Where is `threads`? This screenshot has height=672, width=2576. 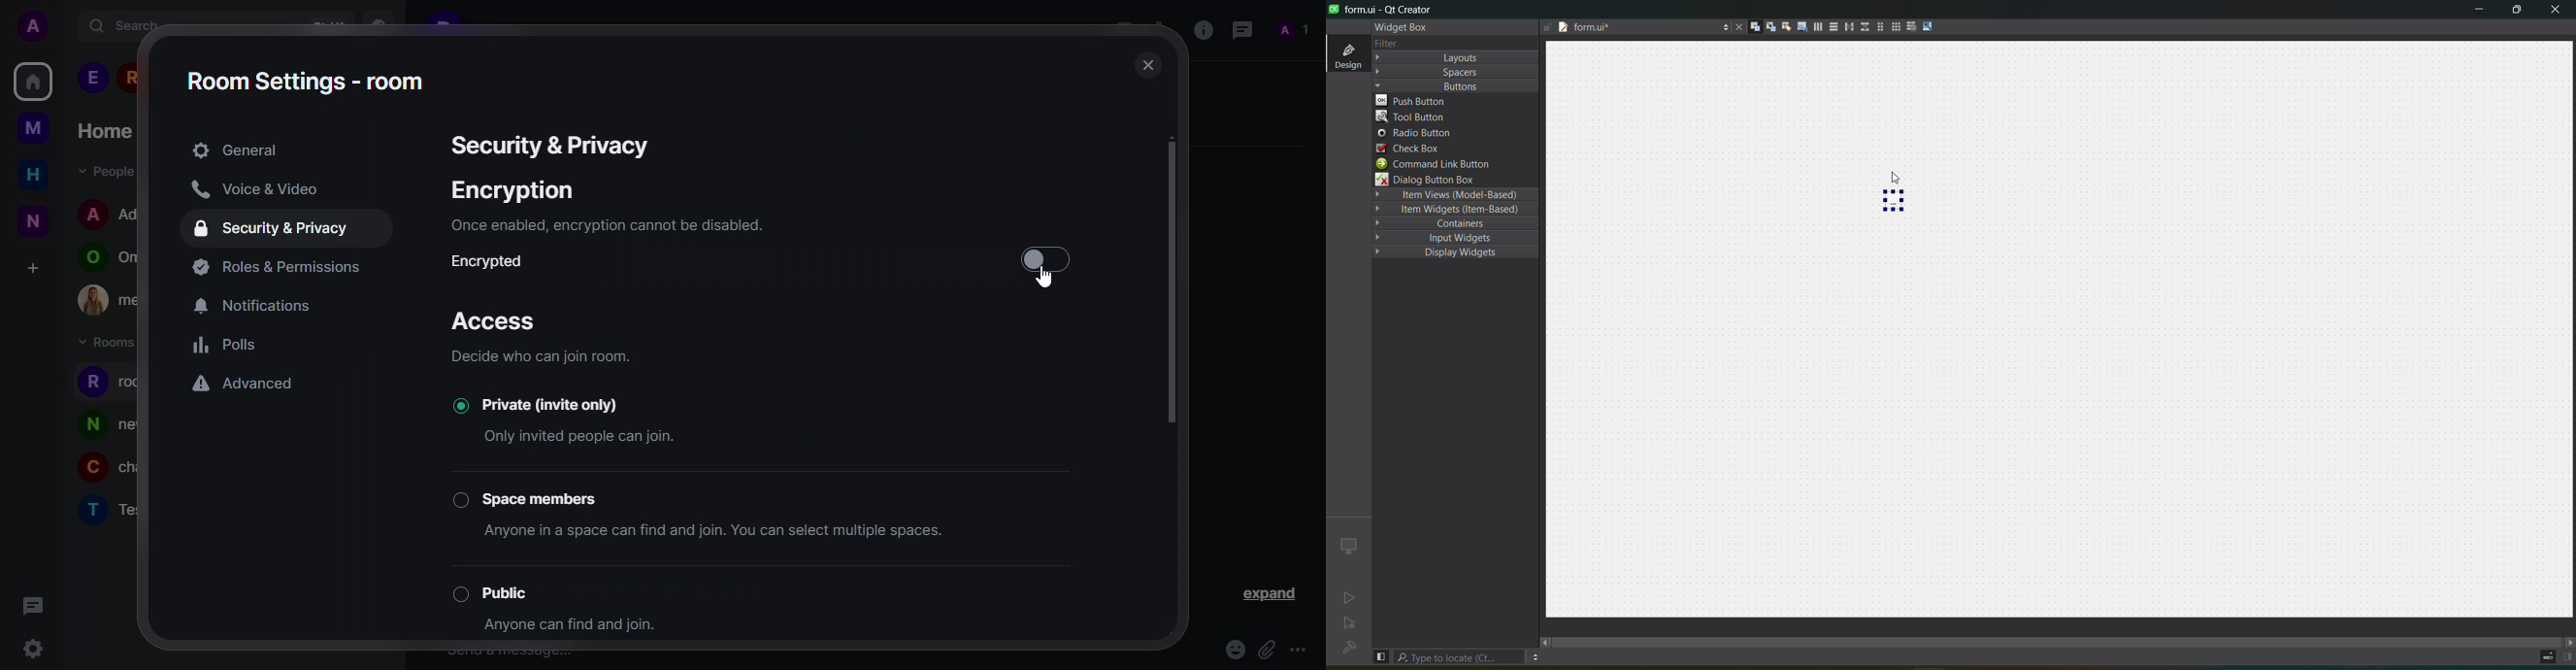 threads is located at coordinates (30, 604).